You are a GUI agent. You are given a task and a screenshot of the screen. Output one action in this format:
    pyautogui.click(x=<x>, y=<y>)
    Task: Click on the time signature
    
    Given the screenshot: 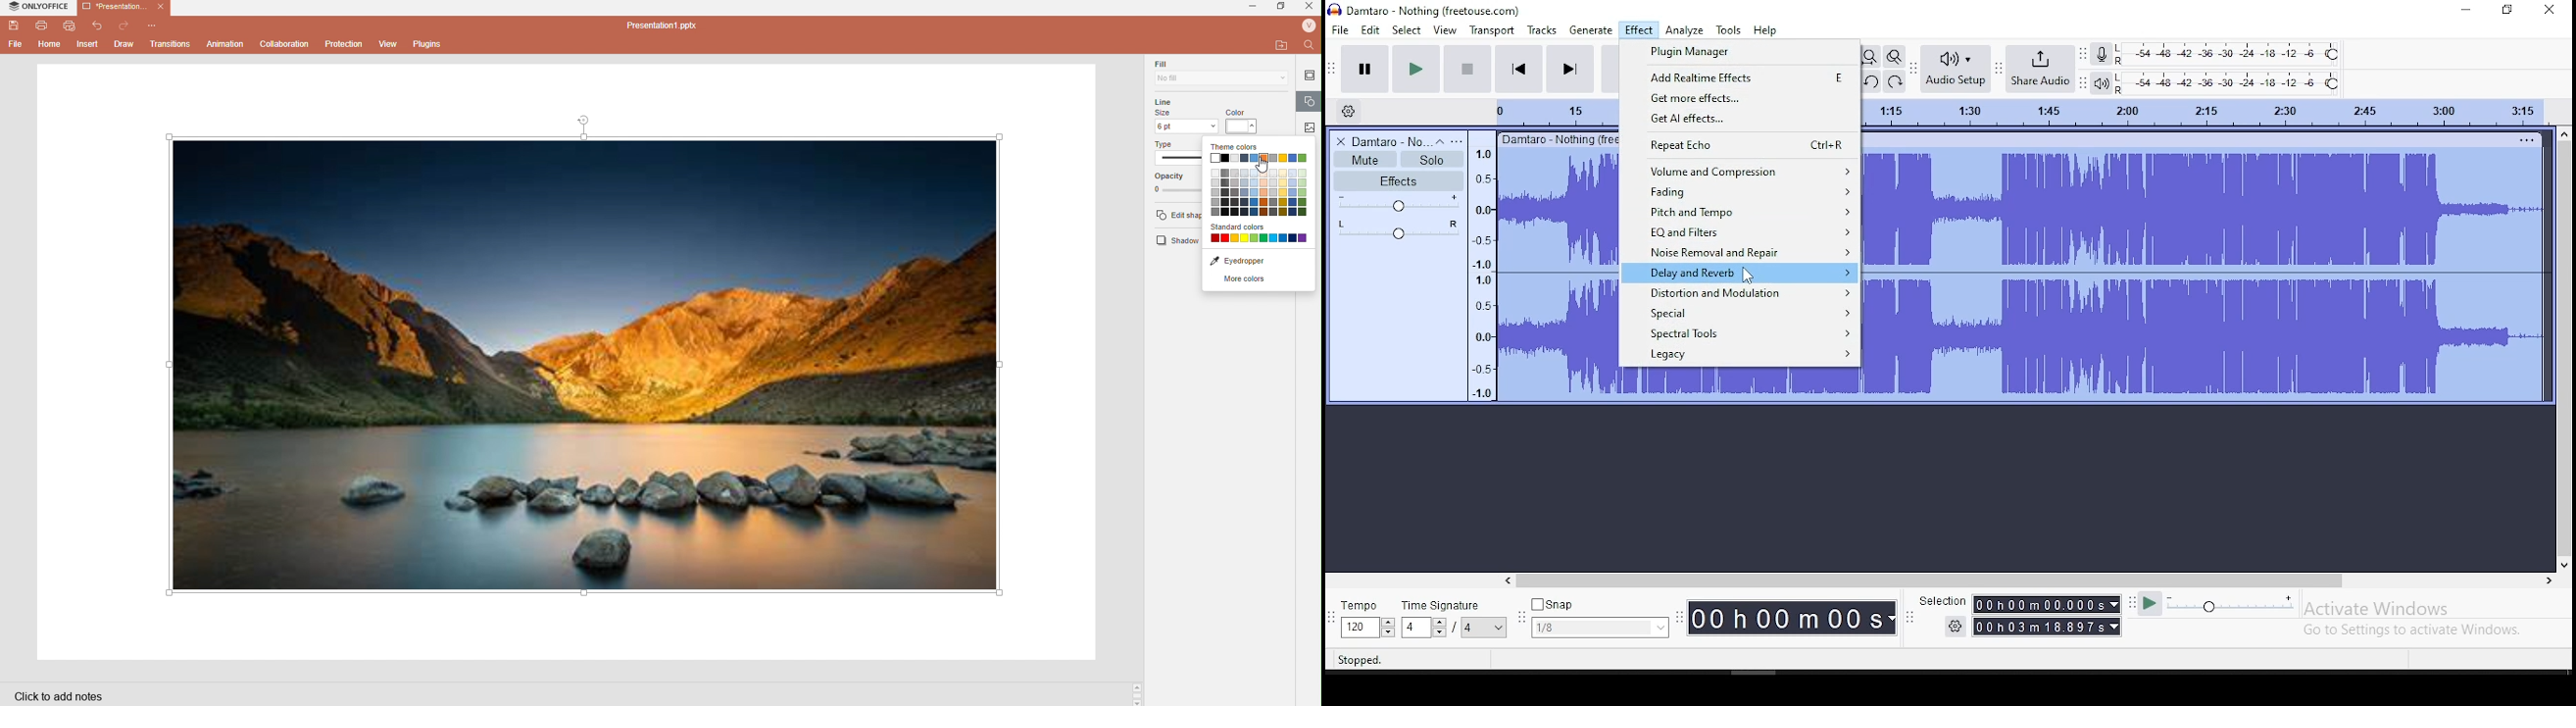 What is the action you would take?
    pyautogui.click(x=1452, y=603)
    